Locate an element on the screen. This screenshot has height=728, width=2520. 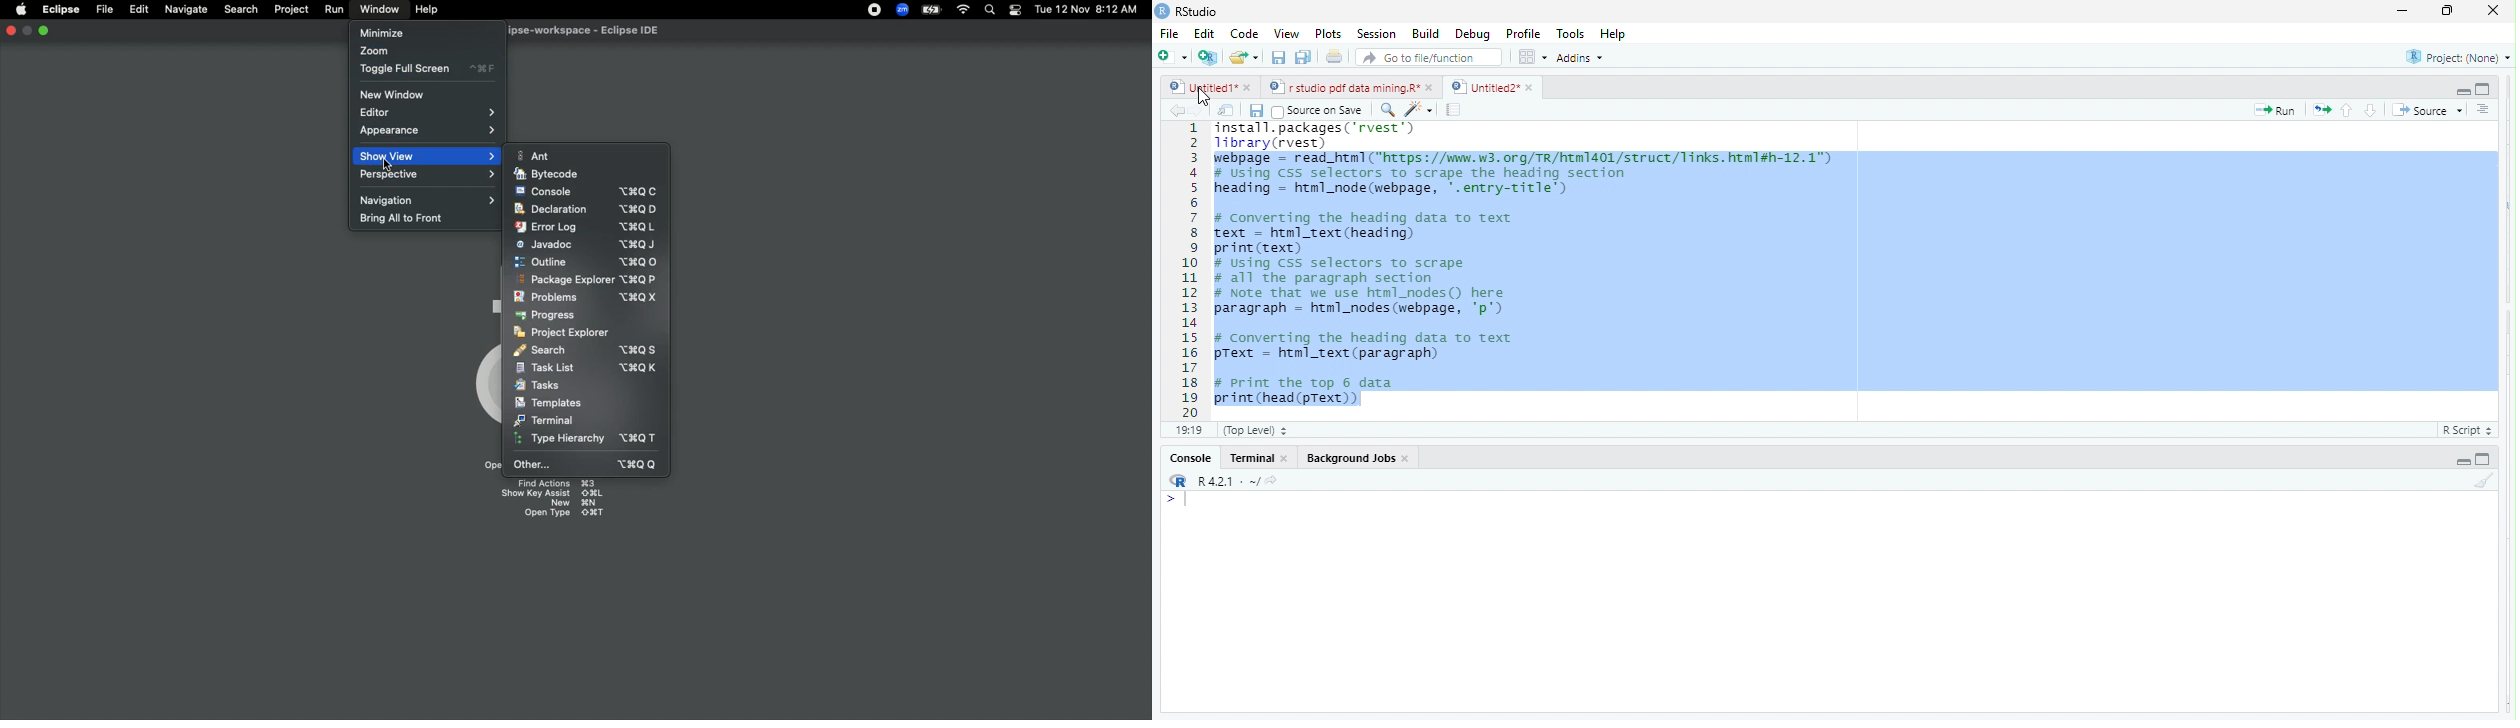
 R421: ~/ is located at coordinates (1242, 481).